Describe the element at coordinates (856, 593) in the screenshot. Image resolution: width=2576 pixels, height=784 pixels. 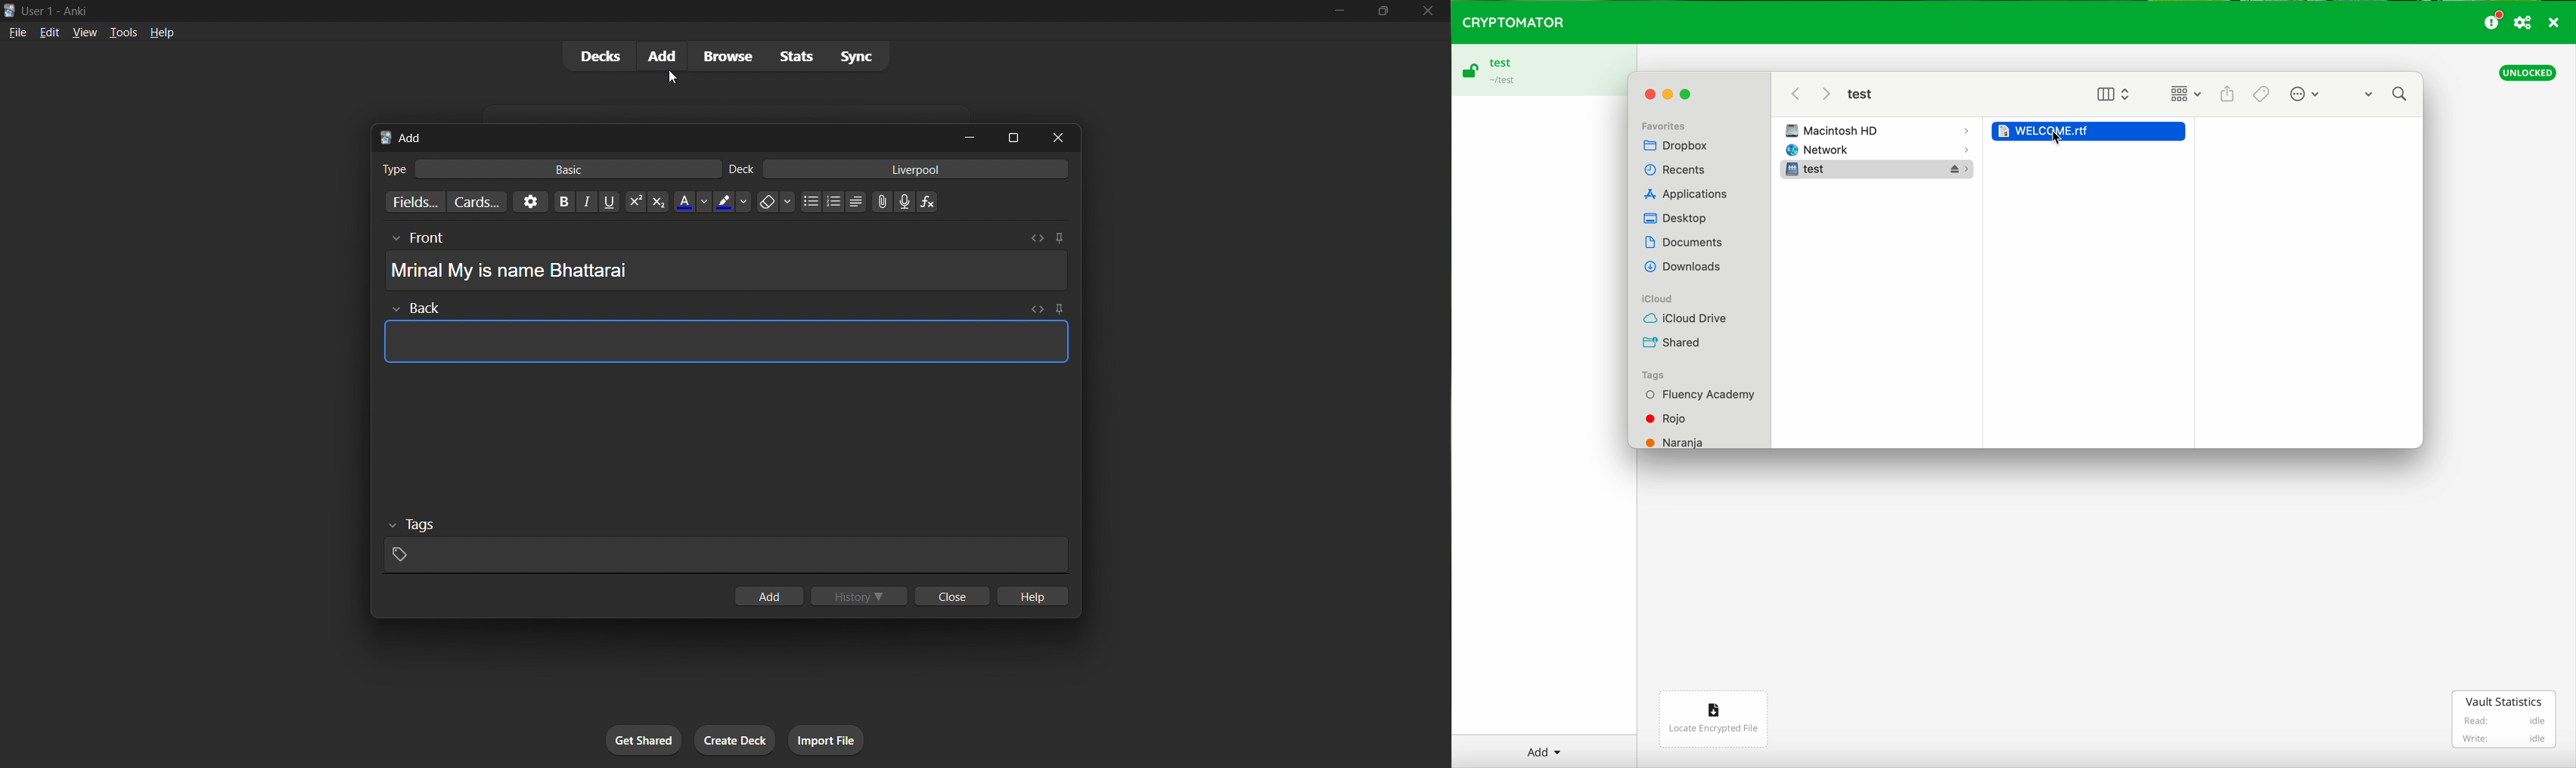
I see `history` at that location.